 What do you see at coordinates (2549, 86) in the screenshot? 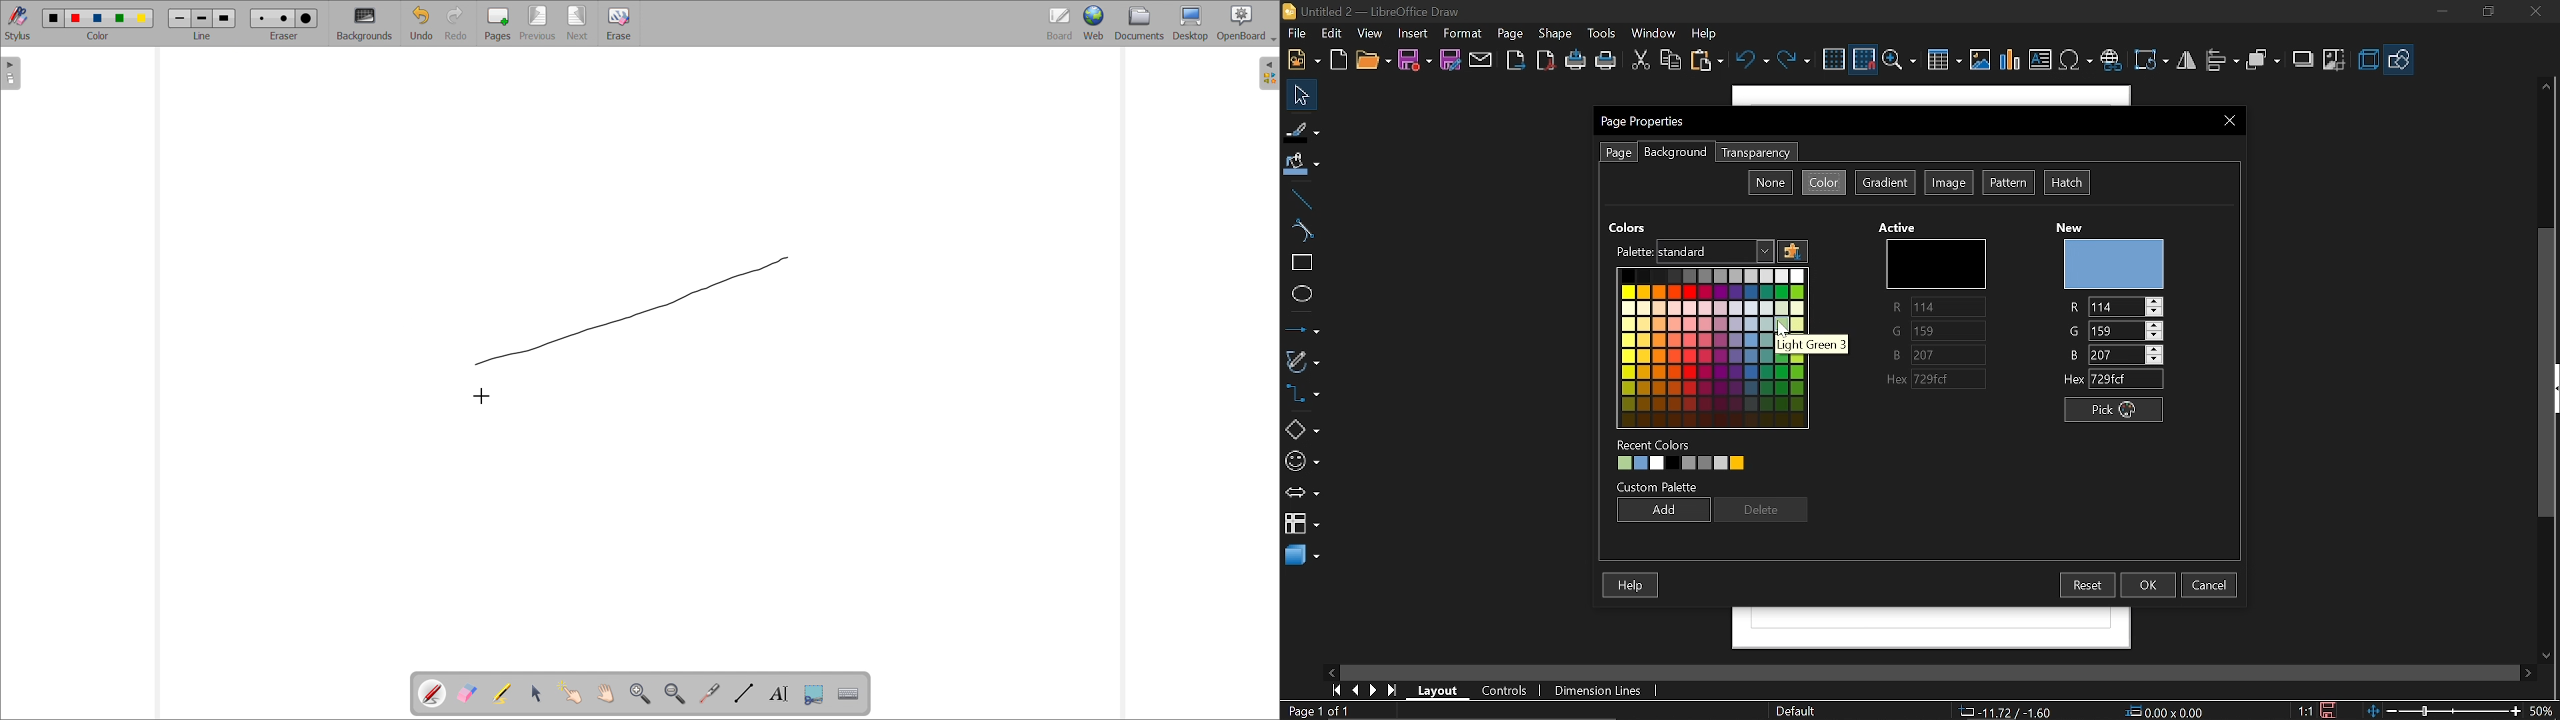
I see `Move up` at bounding box center [2549, 86].